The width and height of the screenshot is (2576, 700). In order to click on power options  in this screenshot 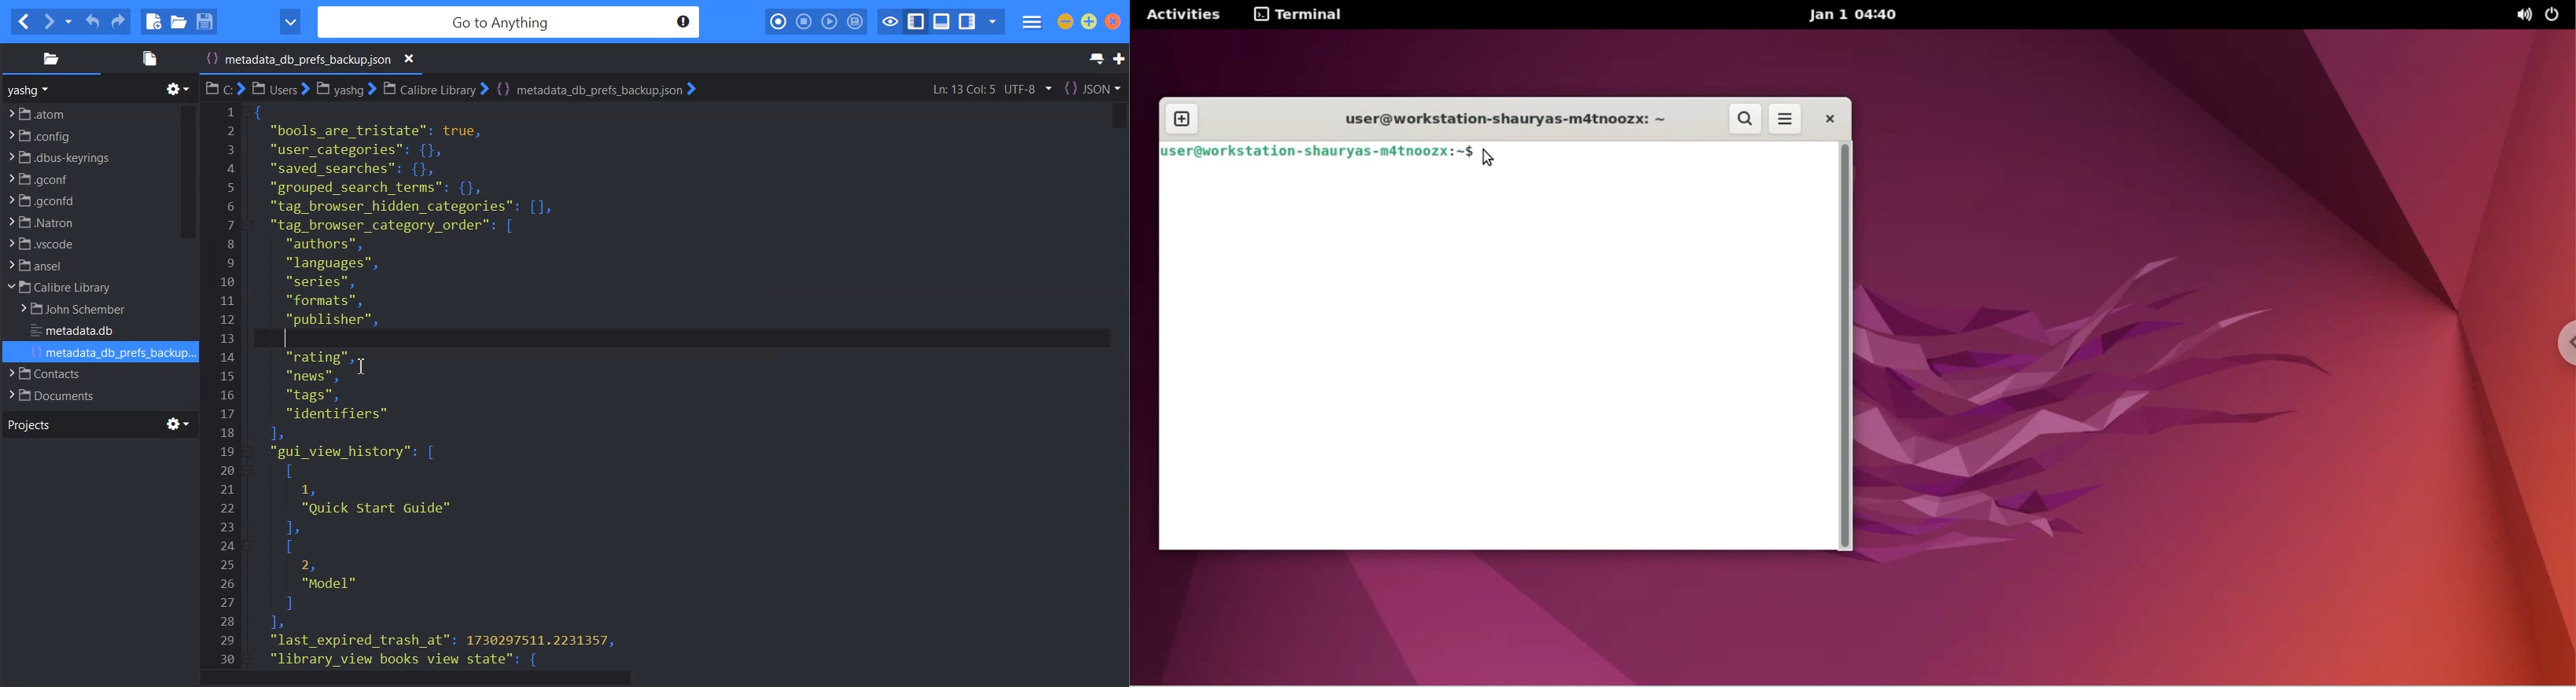, I will do `click(2556, 15)`.